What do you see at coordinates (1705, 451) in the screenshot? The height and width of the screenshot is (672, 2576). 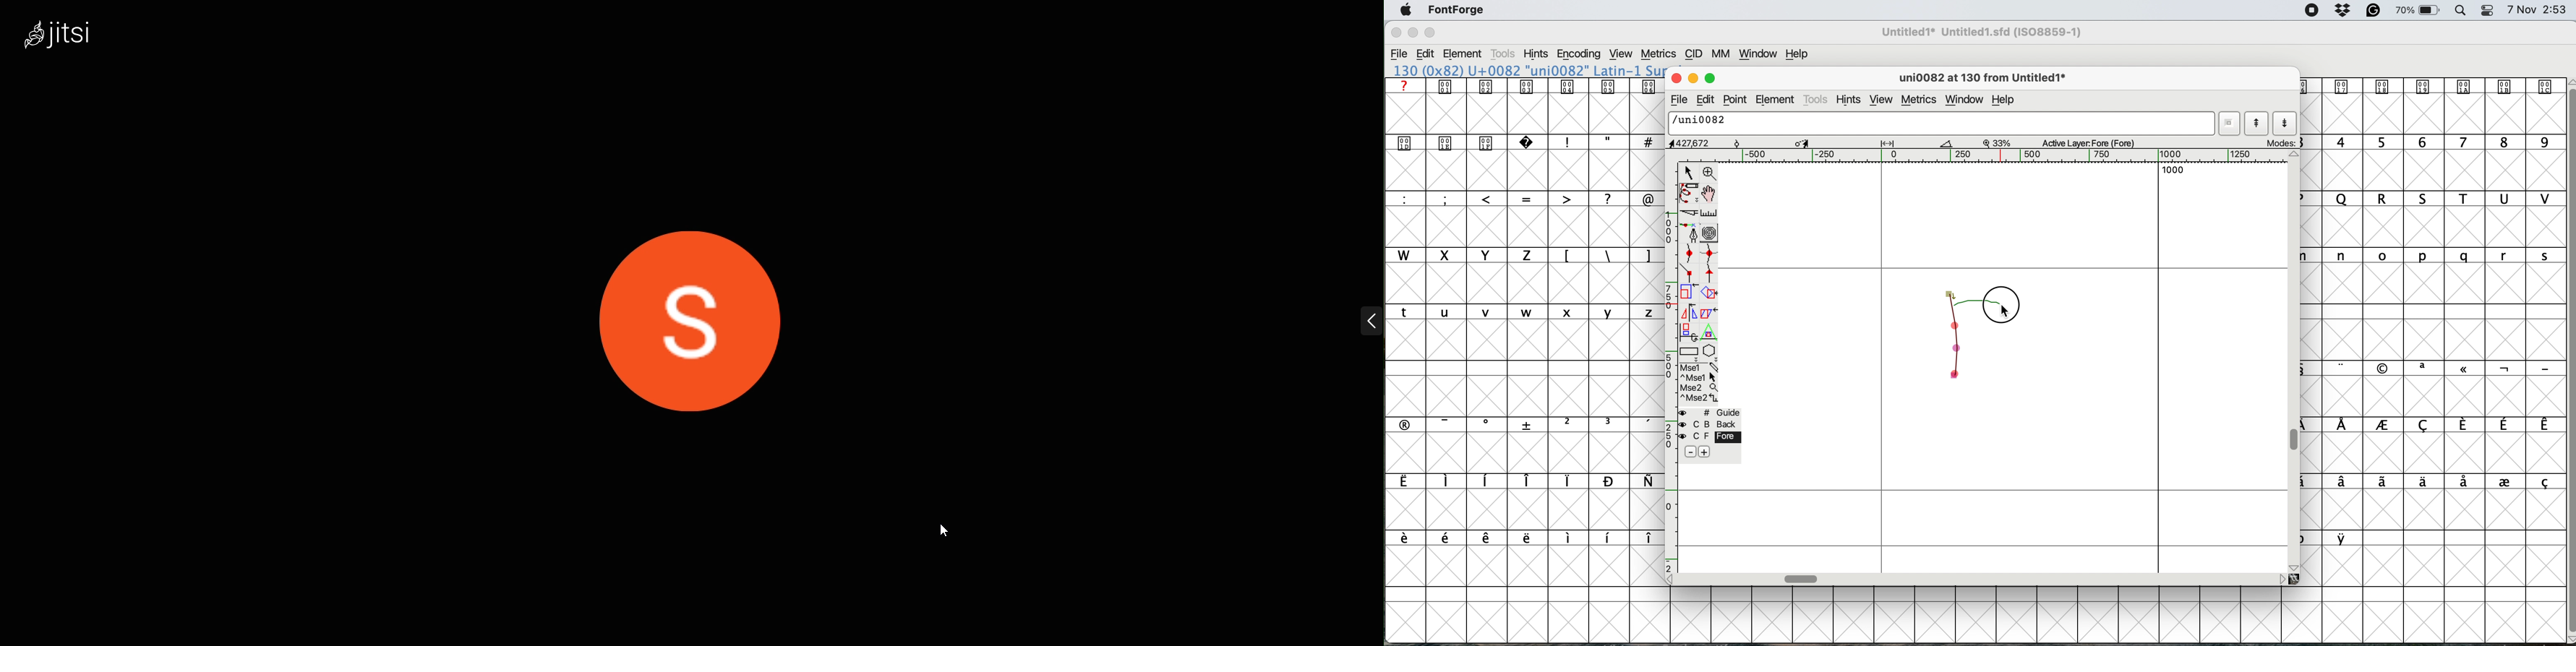 I see `add` at bounding box center [1705, 451].